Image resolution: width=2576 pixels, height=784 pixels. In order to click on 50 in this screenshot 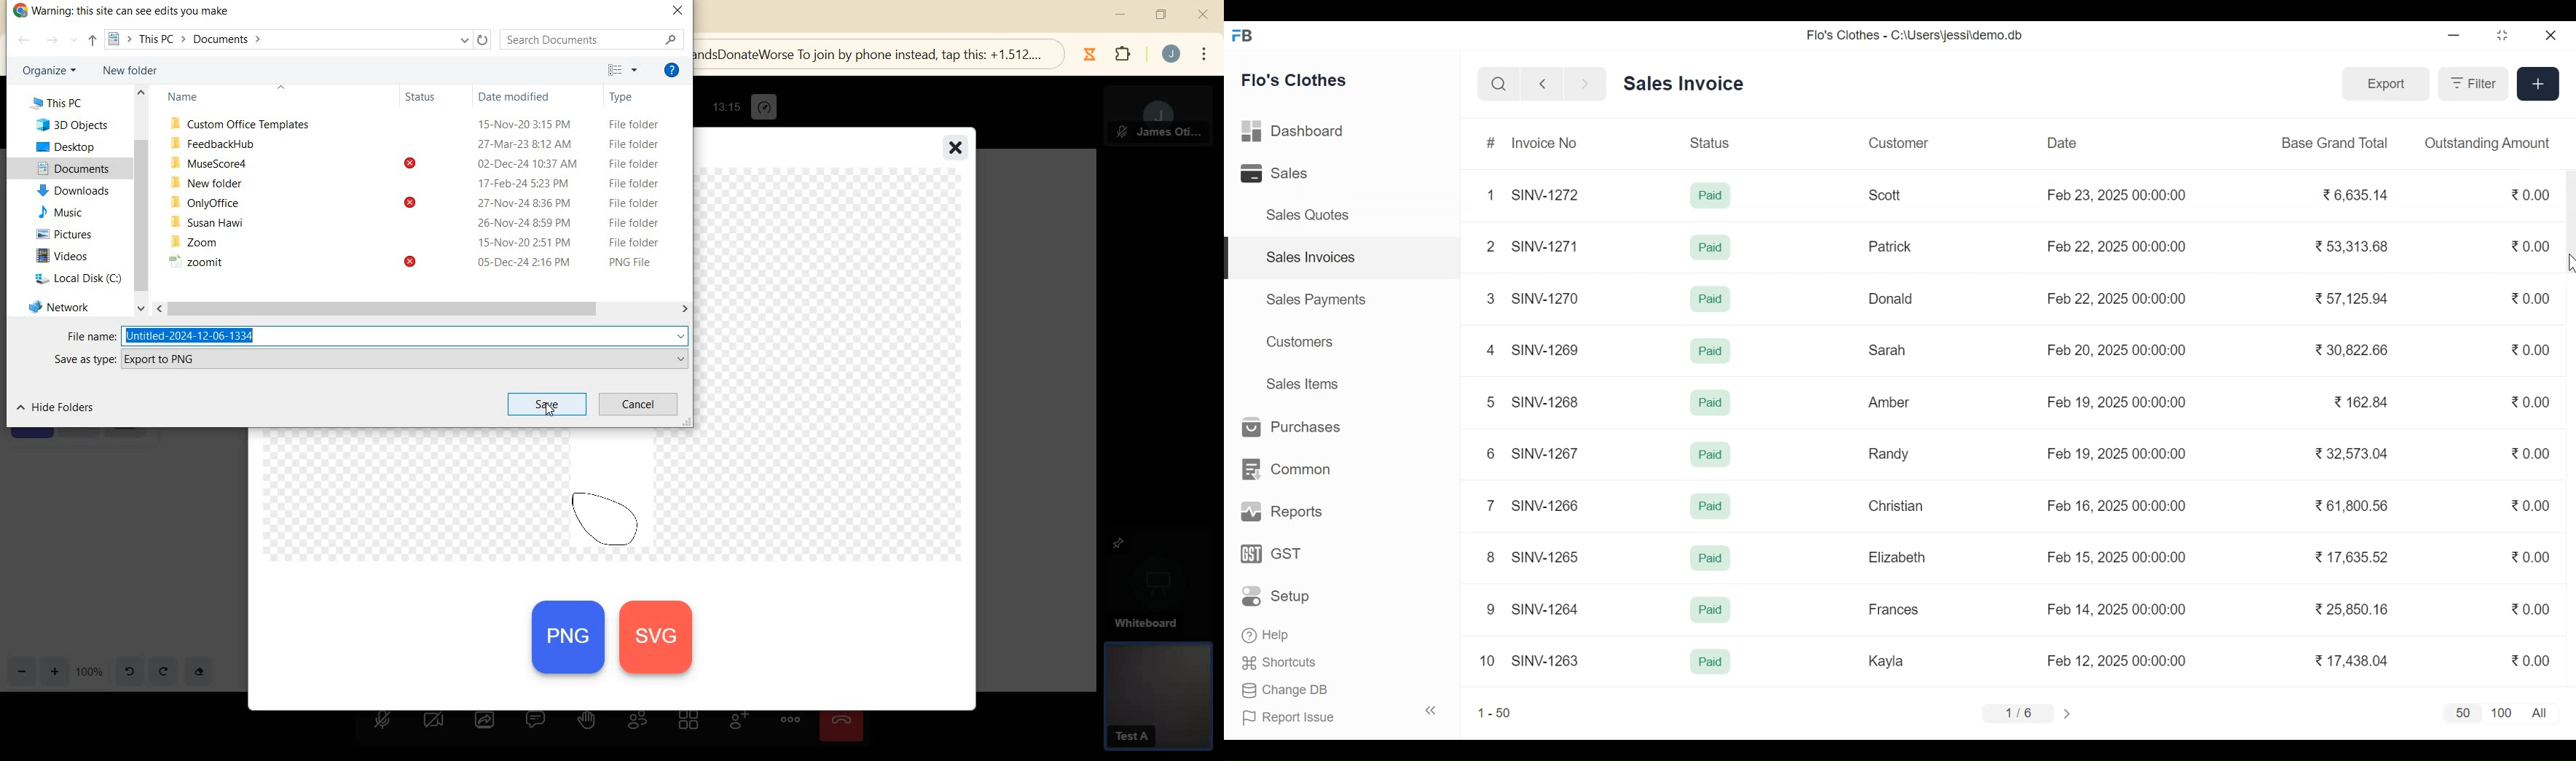, I will do `click(2460, 714)`.